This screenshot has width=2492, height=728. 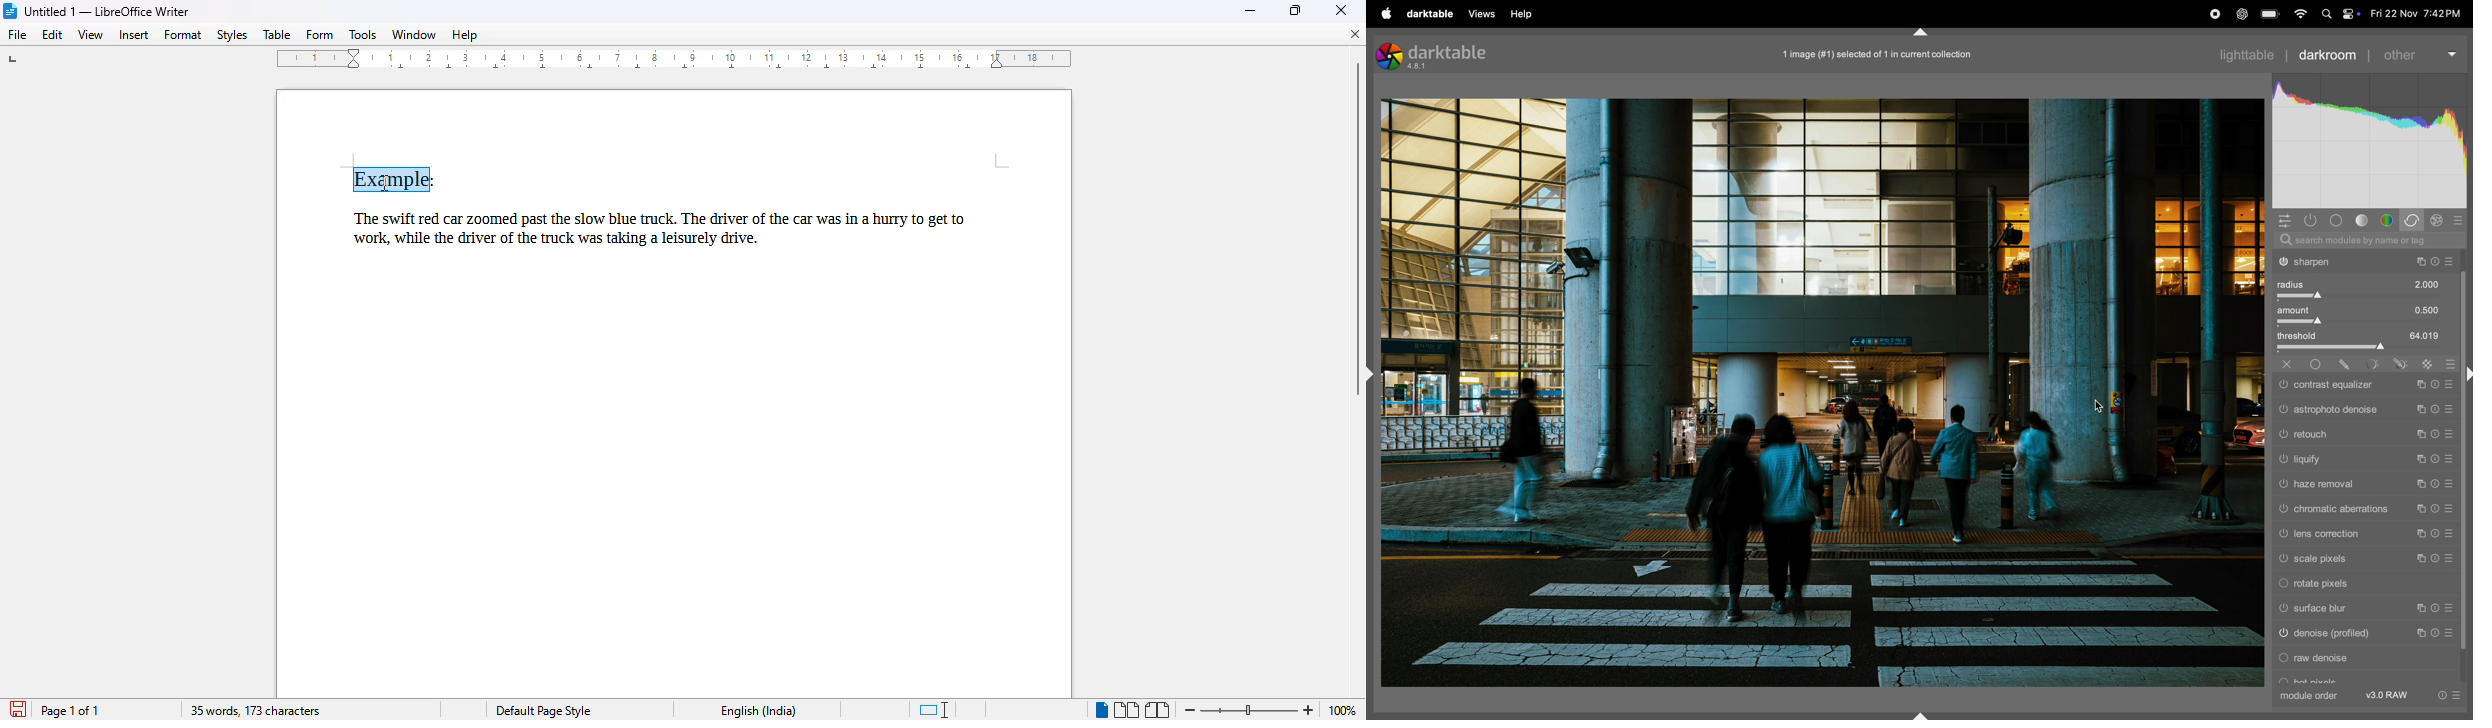 I want to click on close document, so click(x=1356, y=34).